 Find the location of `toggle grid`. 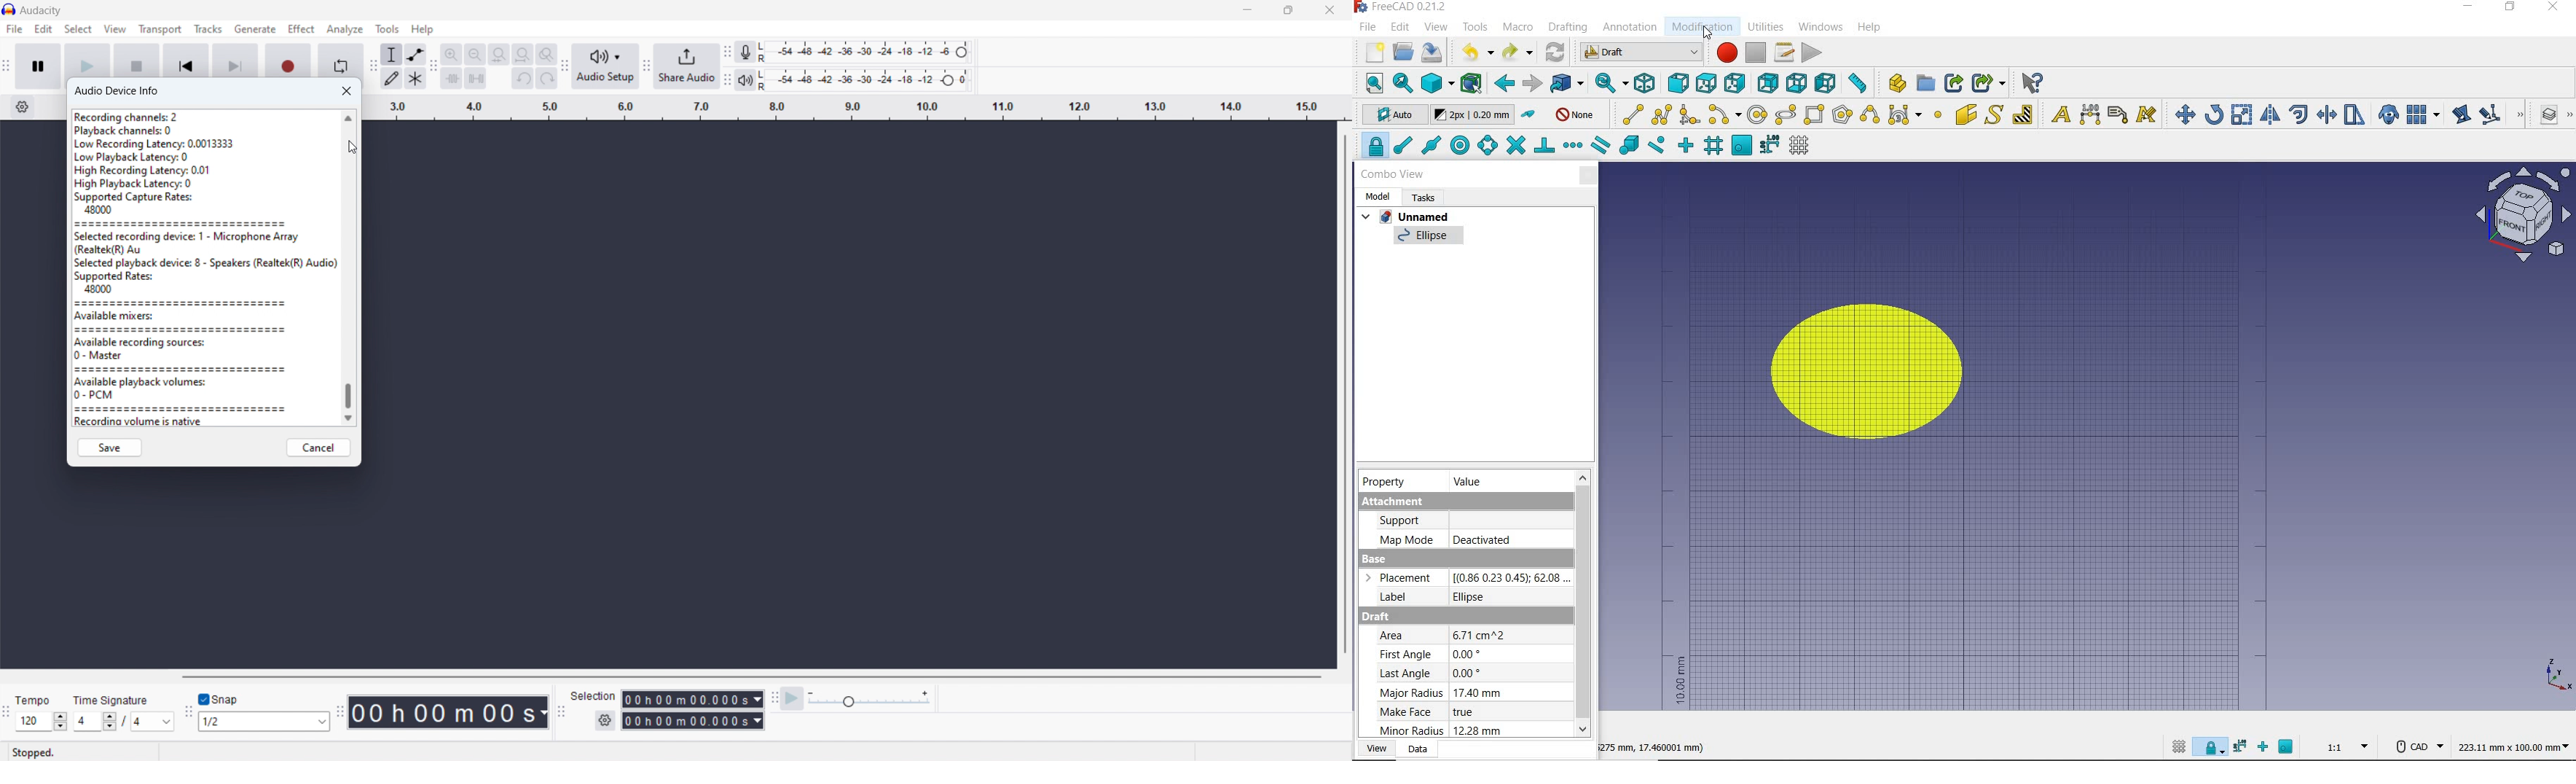

toggle grid is located at coordinates (1803, 145).